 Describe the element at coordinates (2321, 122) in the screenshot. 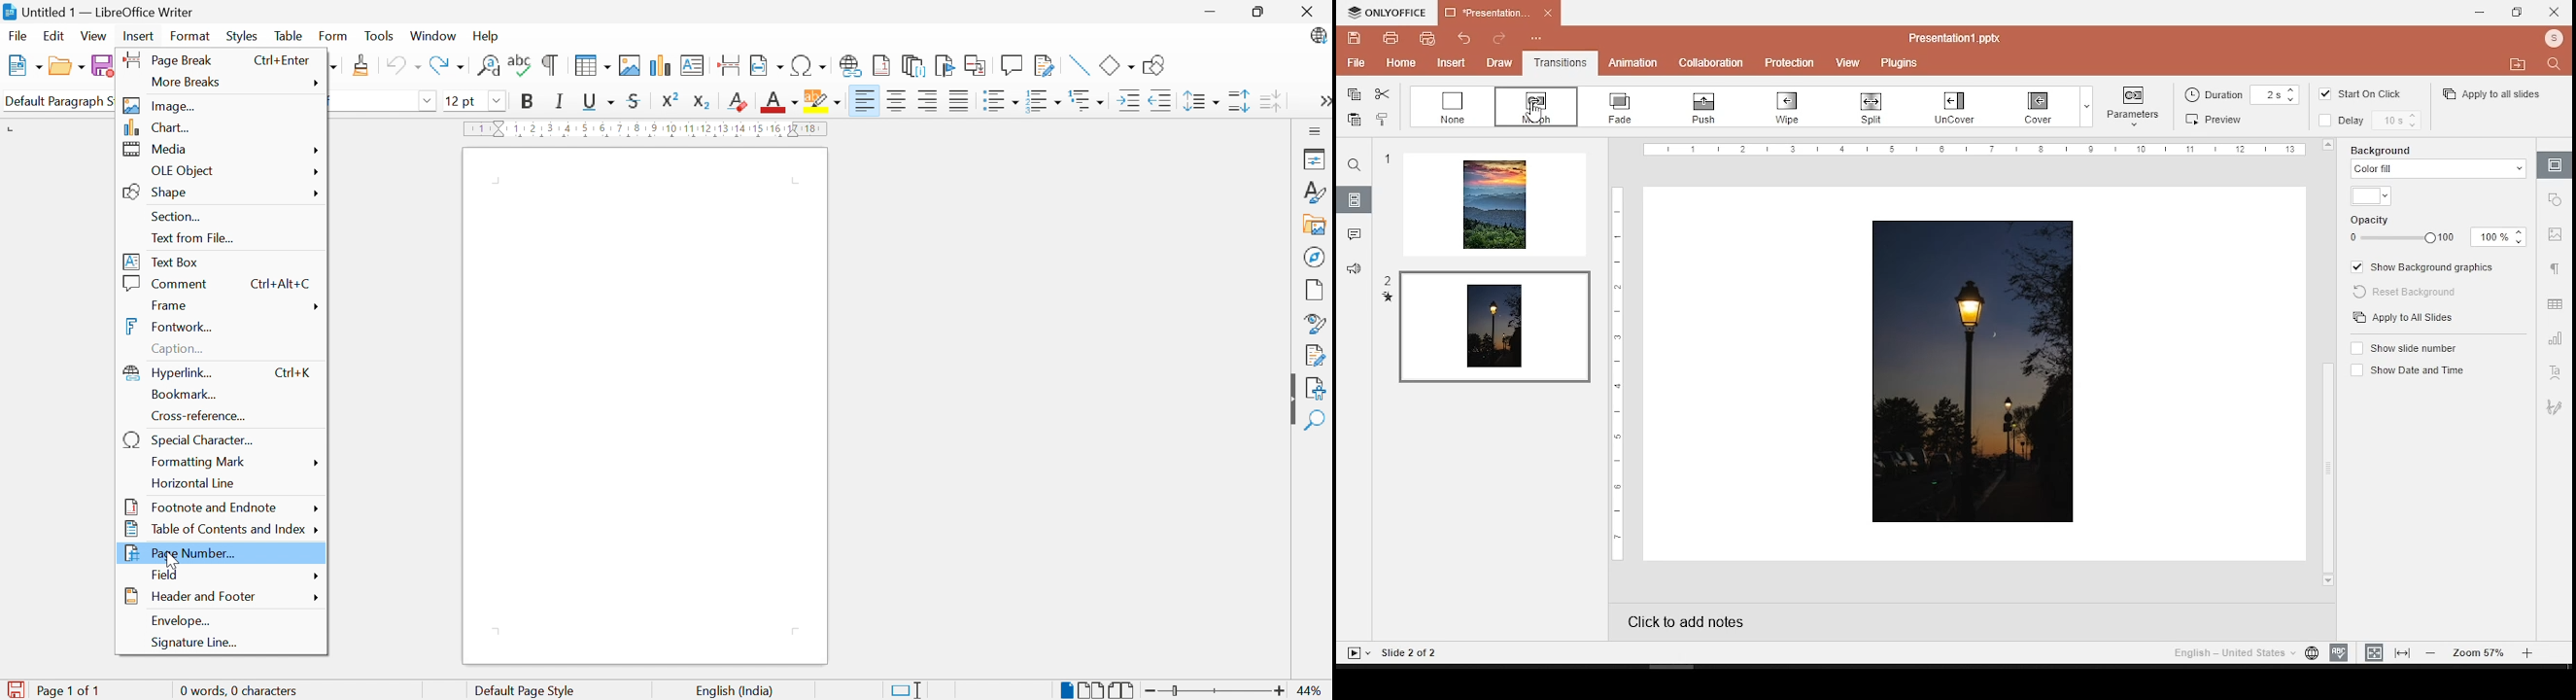

I see `image` at that location.